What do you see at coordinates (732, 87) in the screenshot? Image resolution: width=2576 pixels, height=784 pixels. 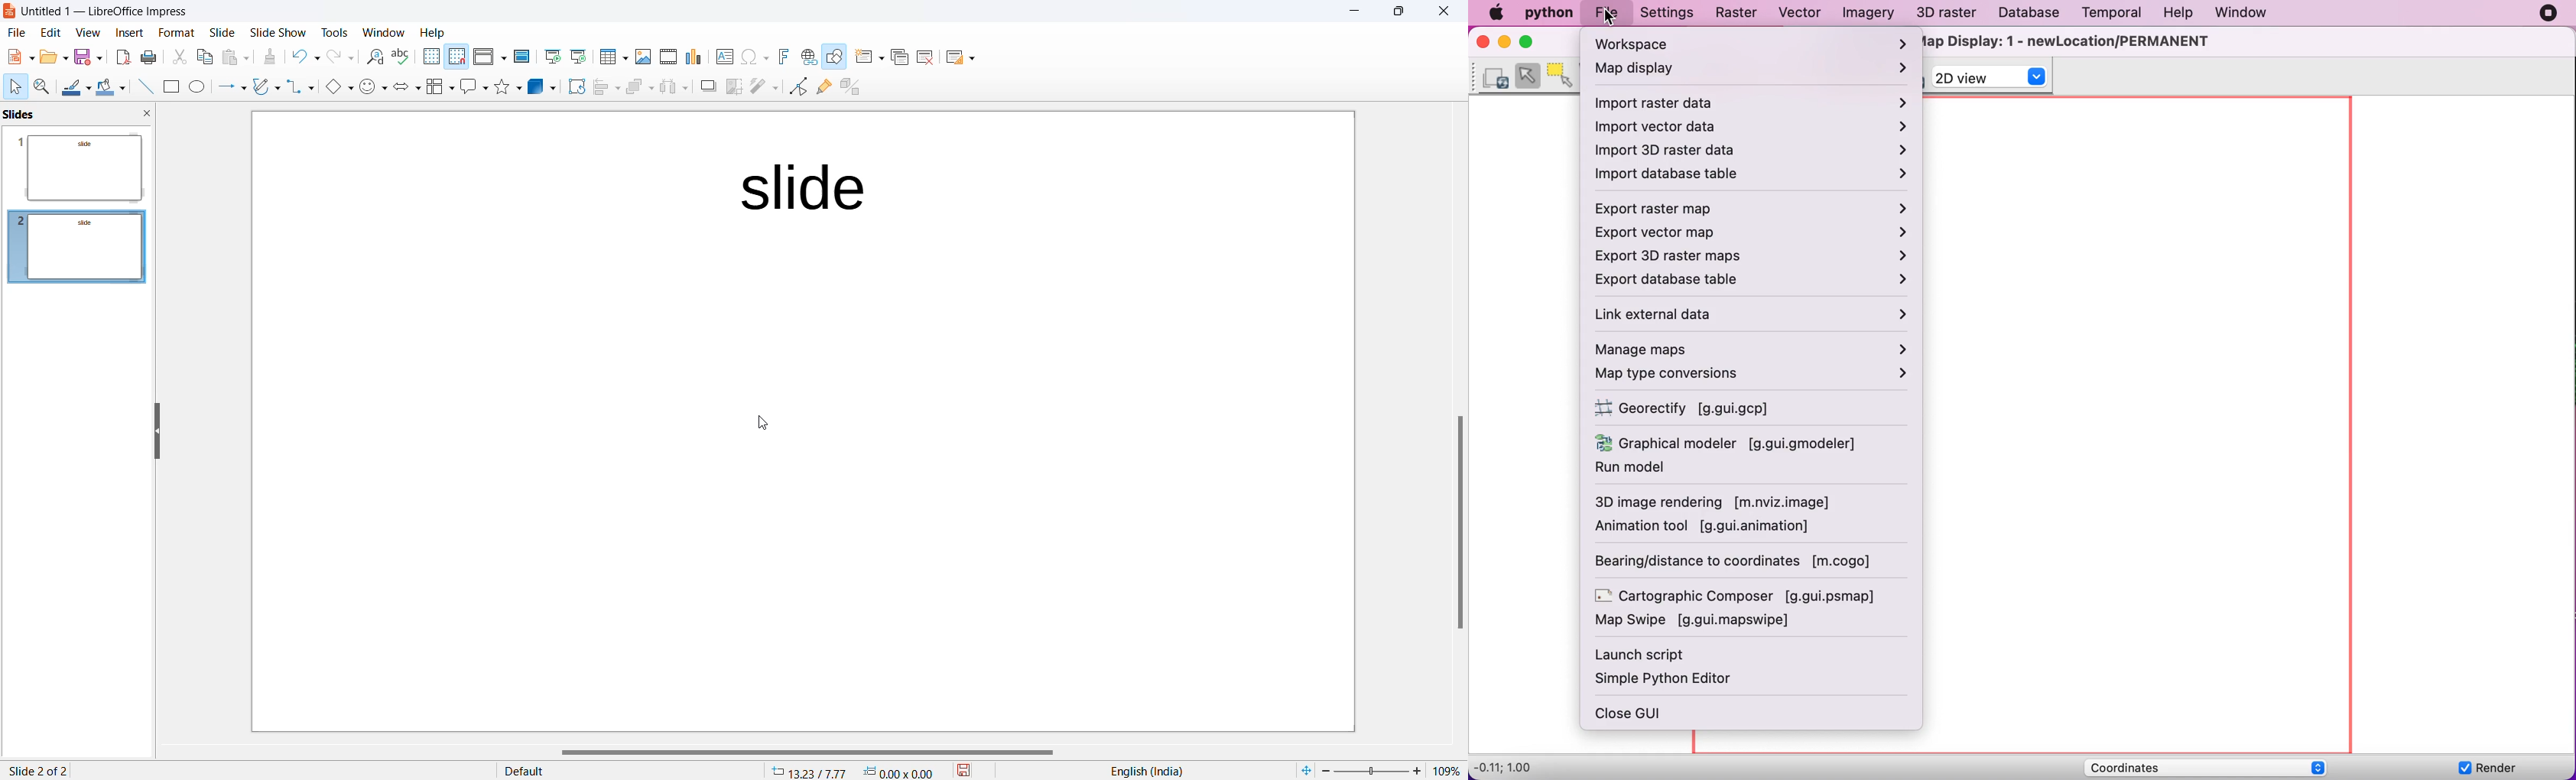 I see `crop image` at bounding box center [732, 87].